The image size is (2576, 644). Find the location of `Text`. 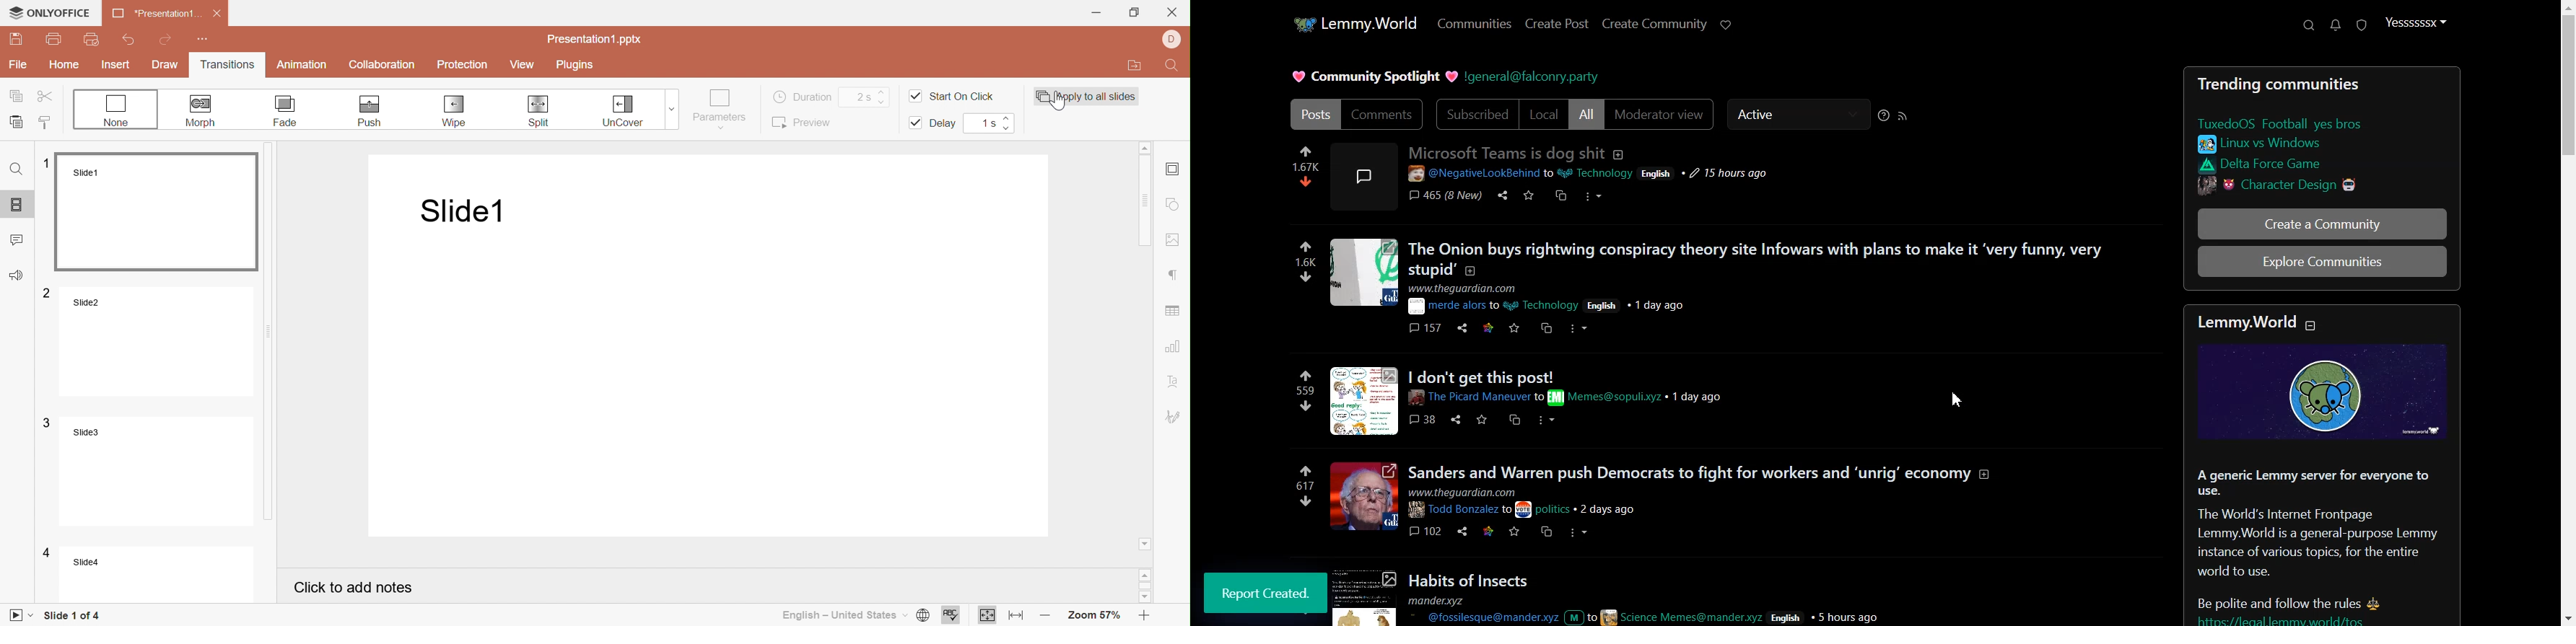

Text is located at coordinates (2320, 84).